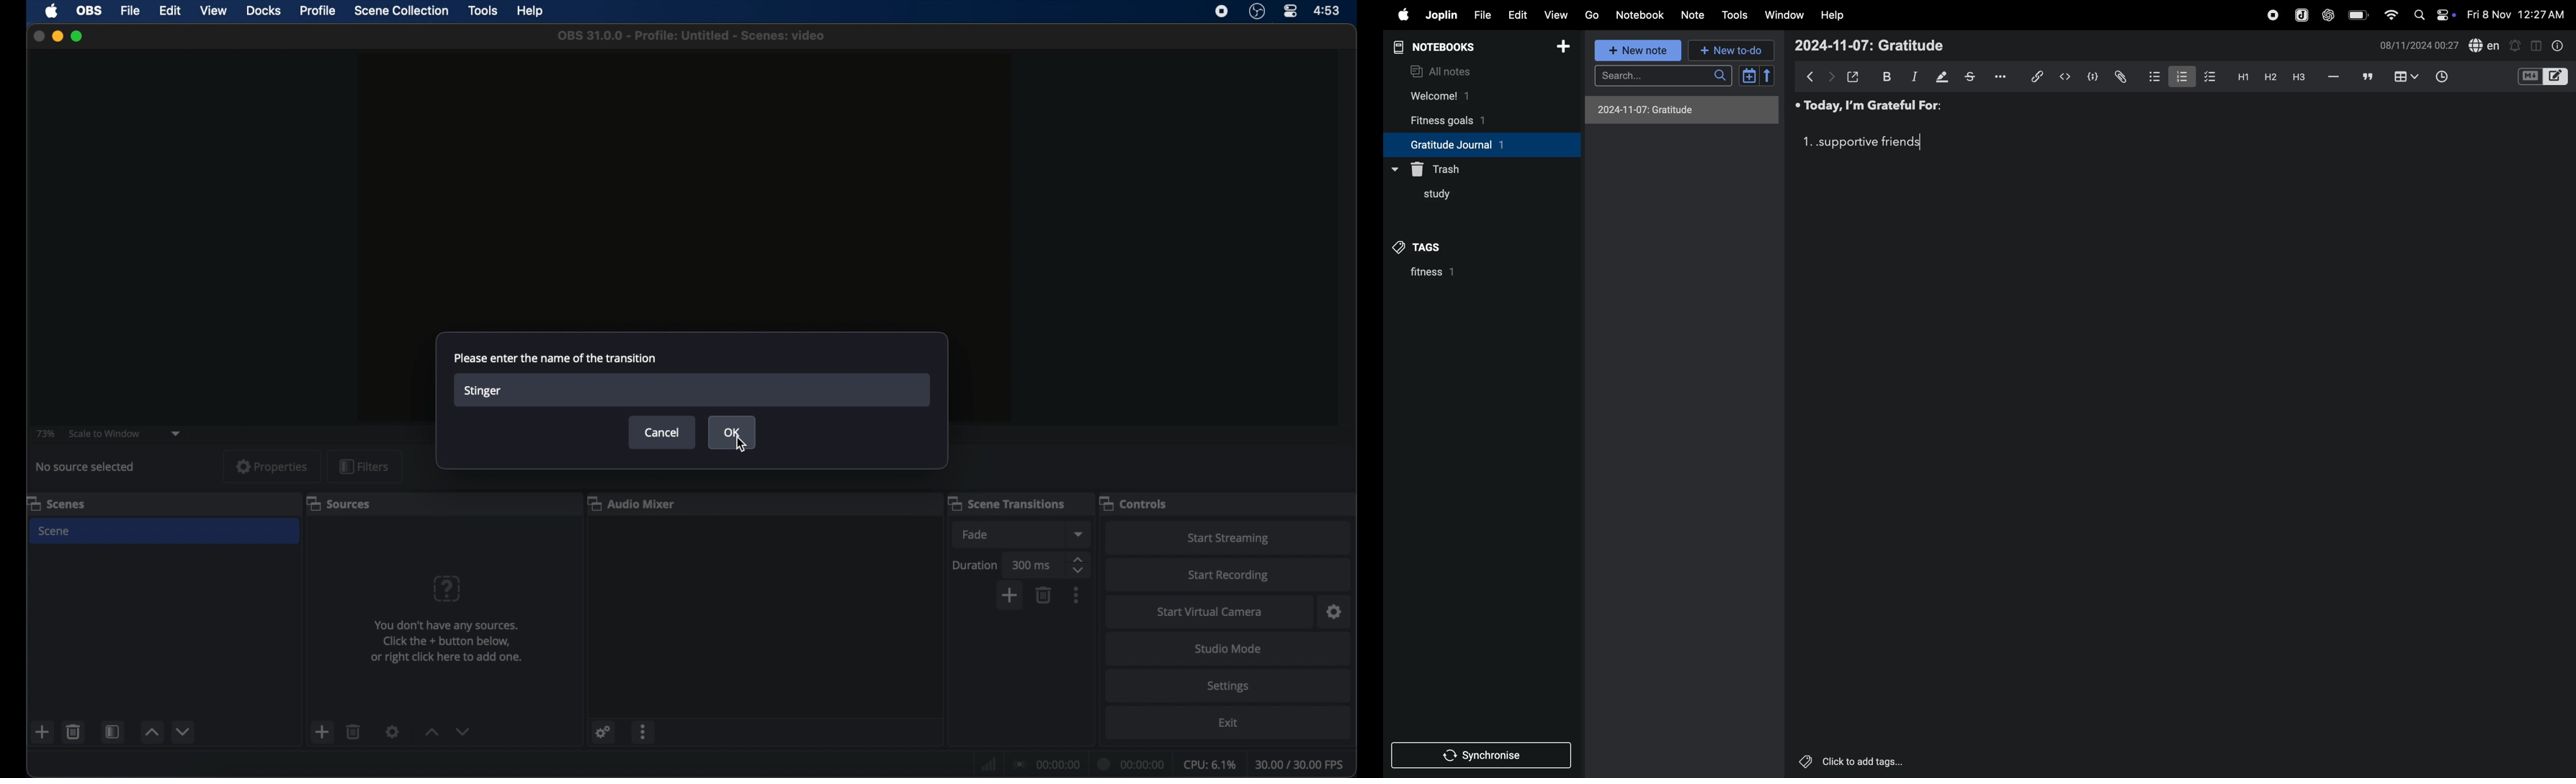 The height and width of the screenshot is (784, 2576). Describe the element at coordinates (1728, 50) in the screenshot. I see `new to do` at that location.